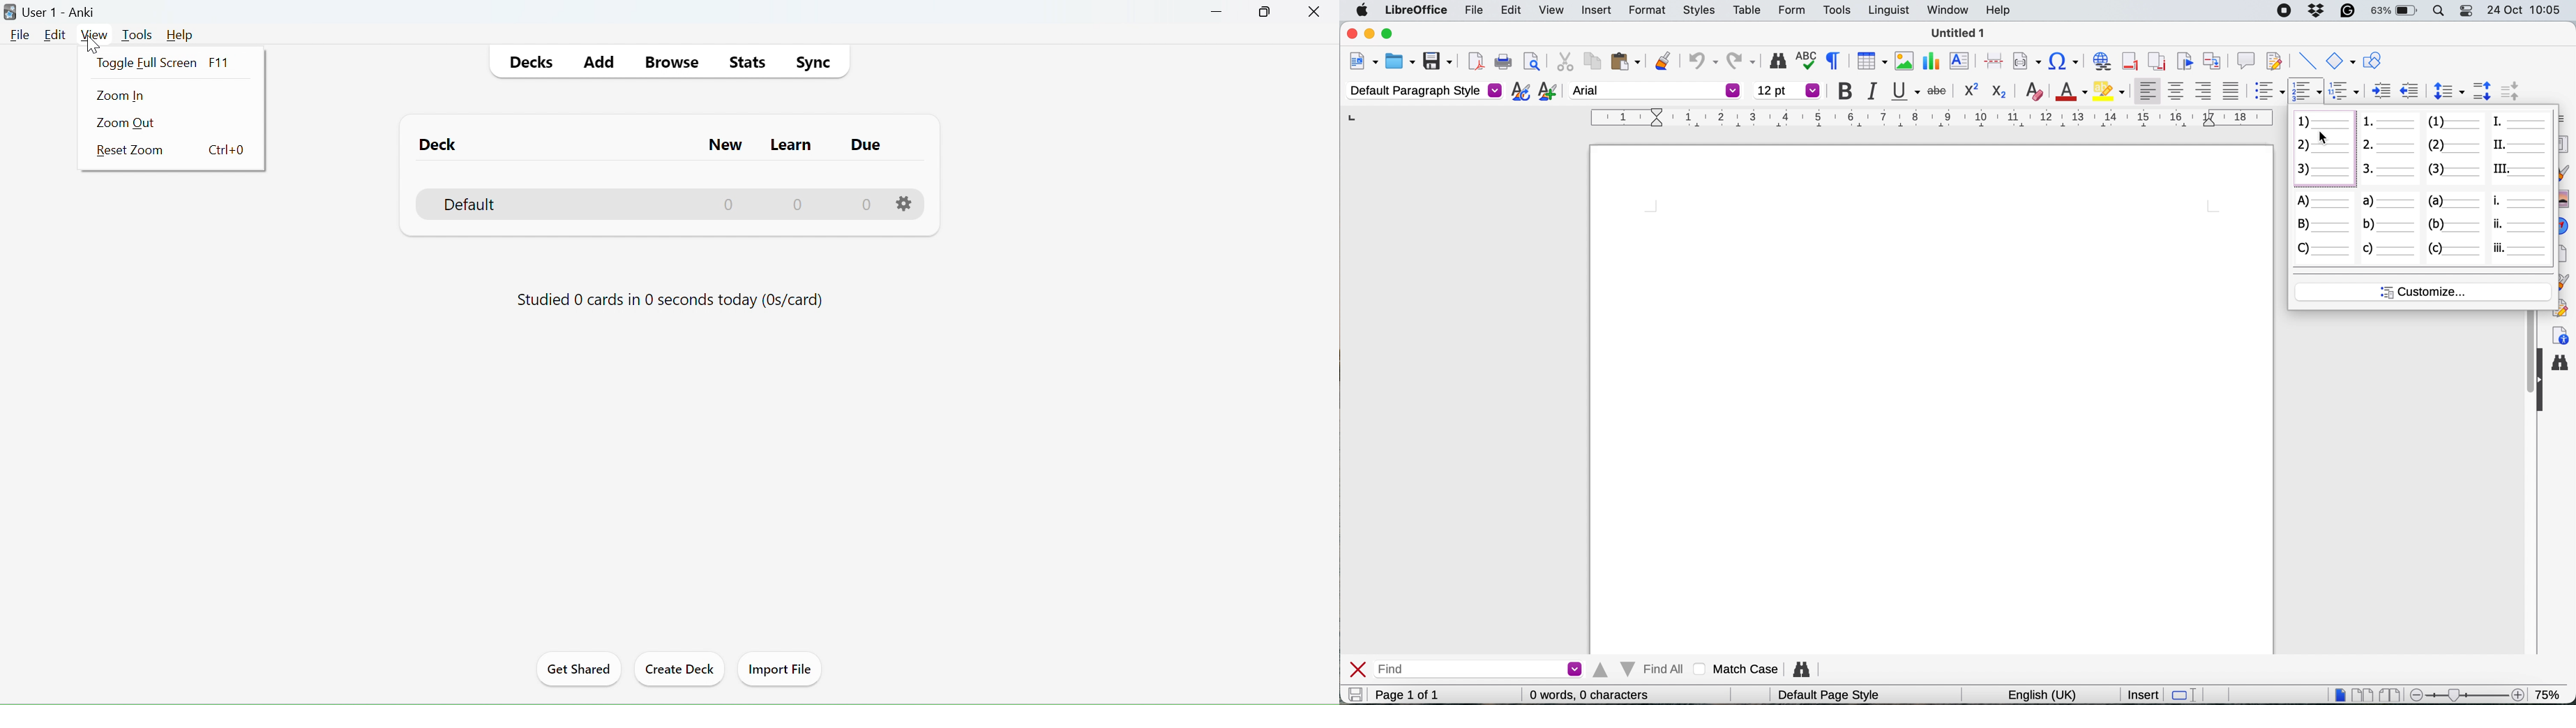 This screenshot has width=2576, height=728. I want to click on print preview, so click(1531, 61).